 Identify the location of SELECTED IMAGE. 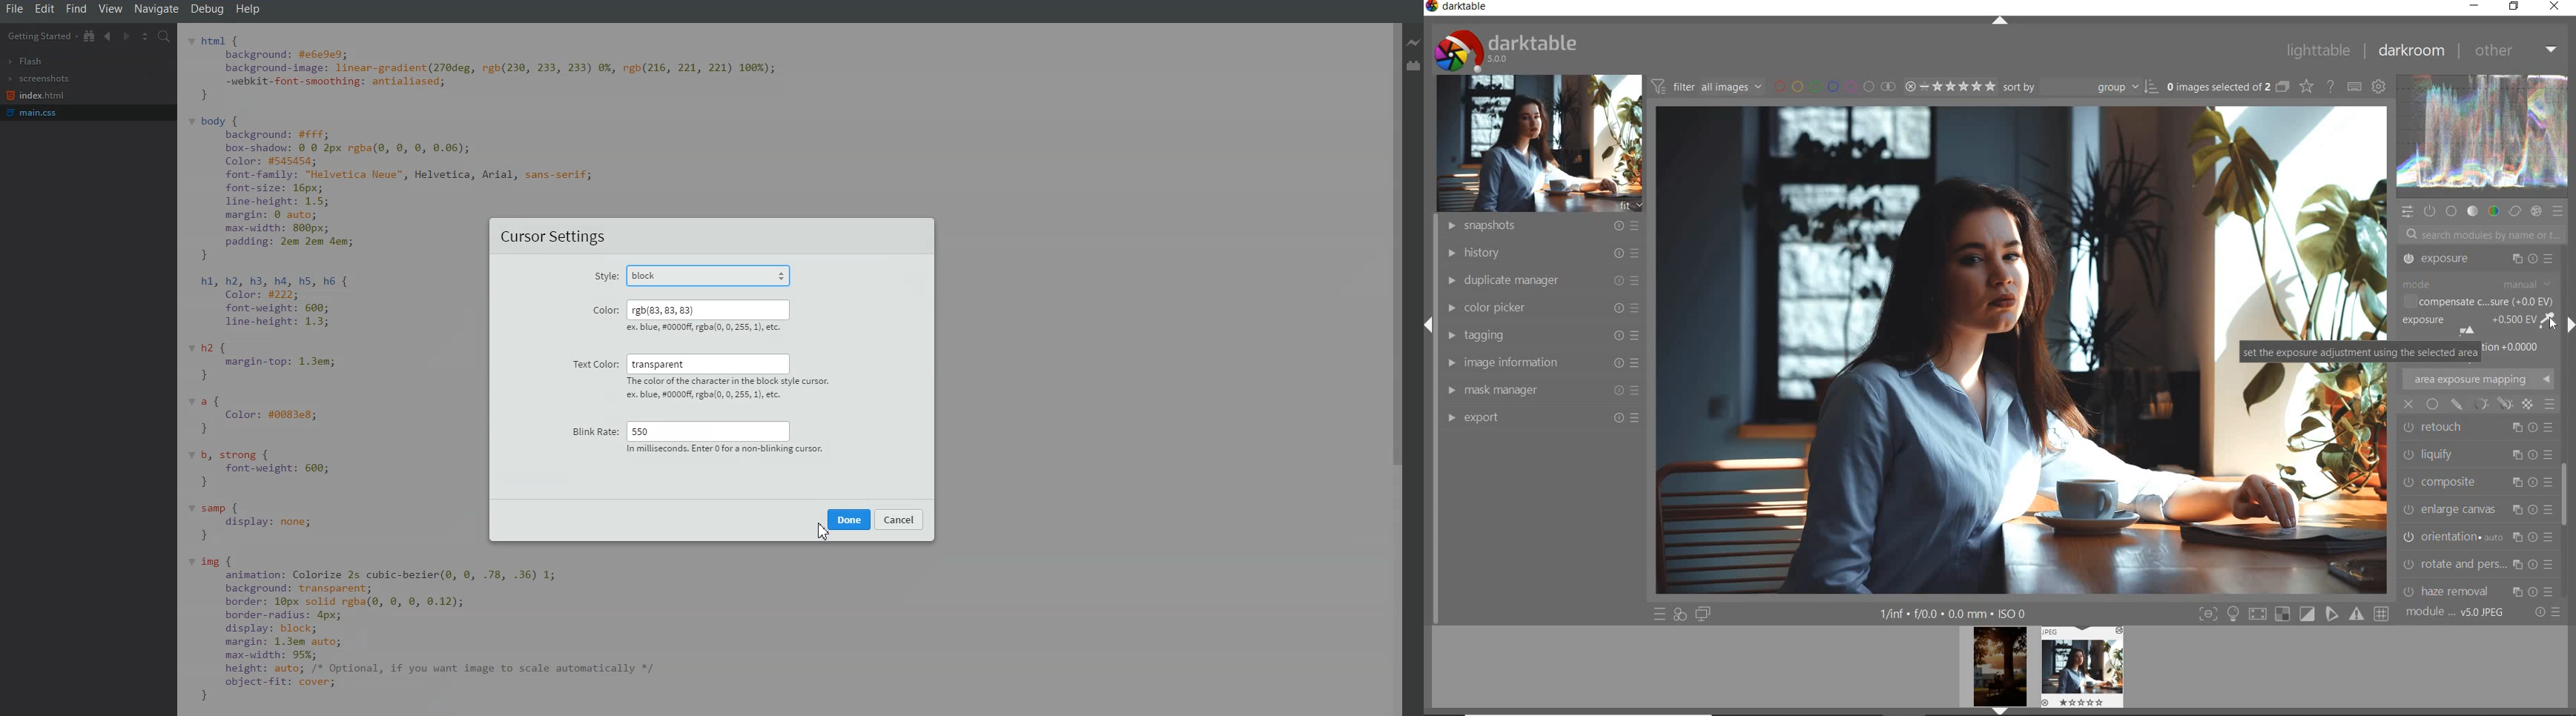
(1945, 351).